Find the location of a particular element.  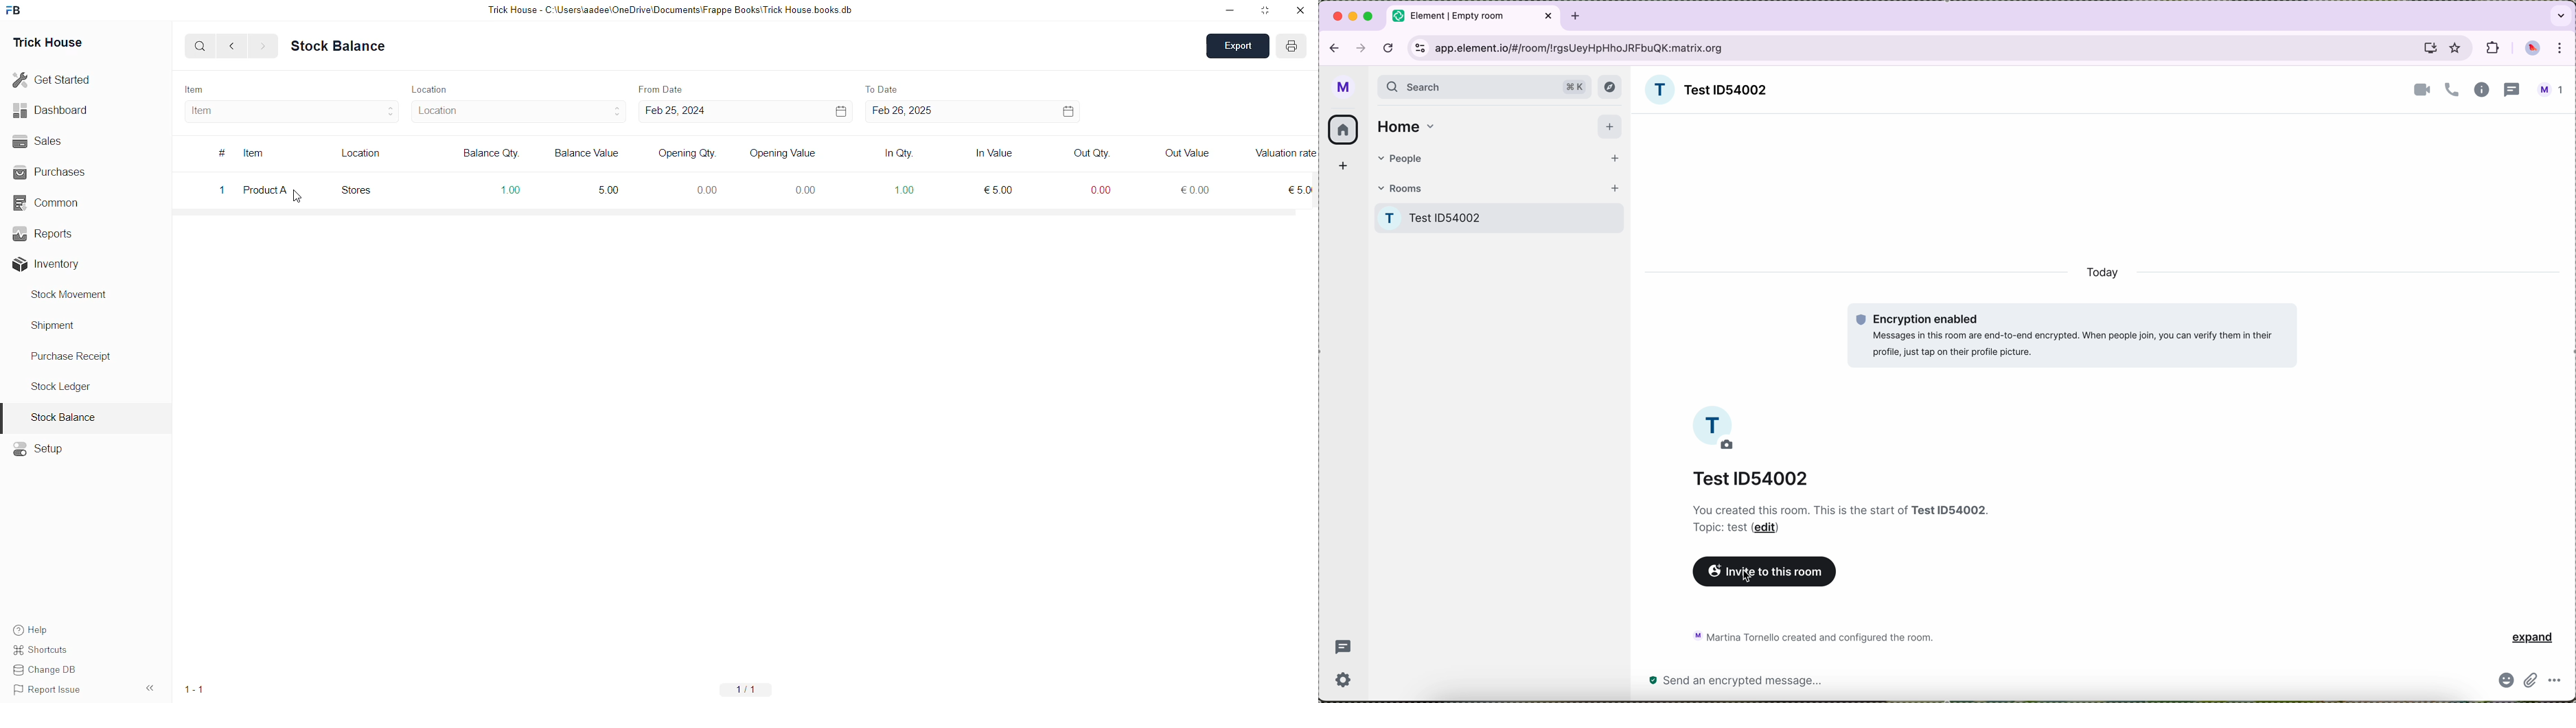

Purchase Receipt is located at coordinates (77, 358).